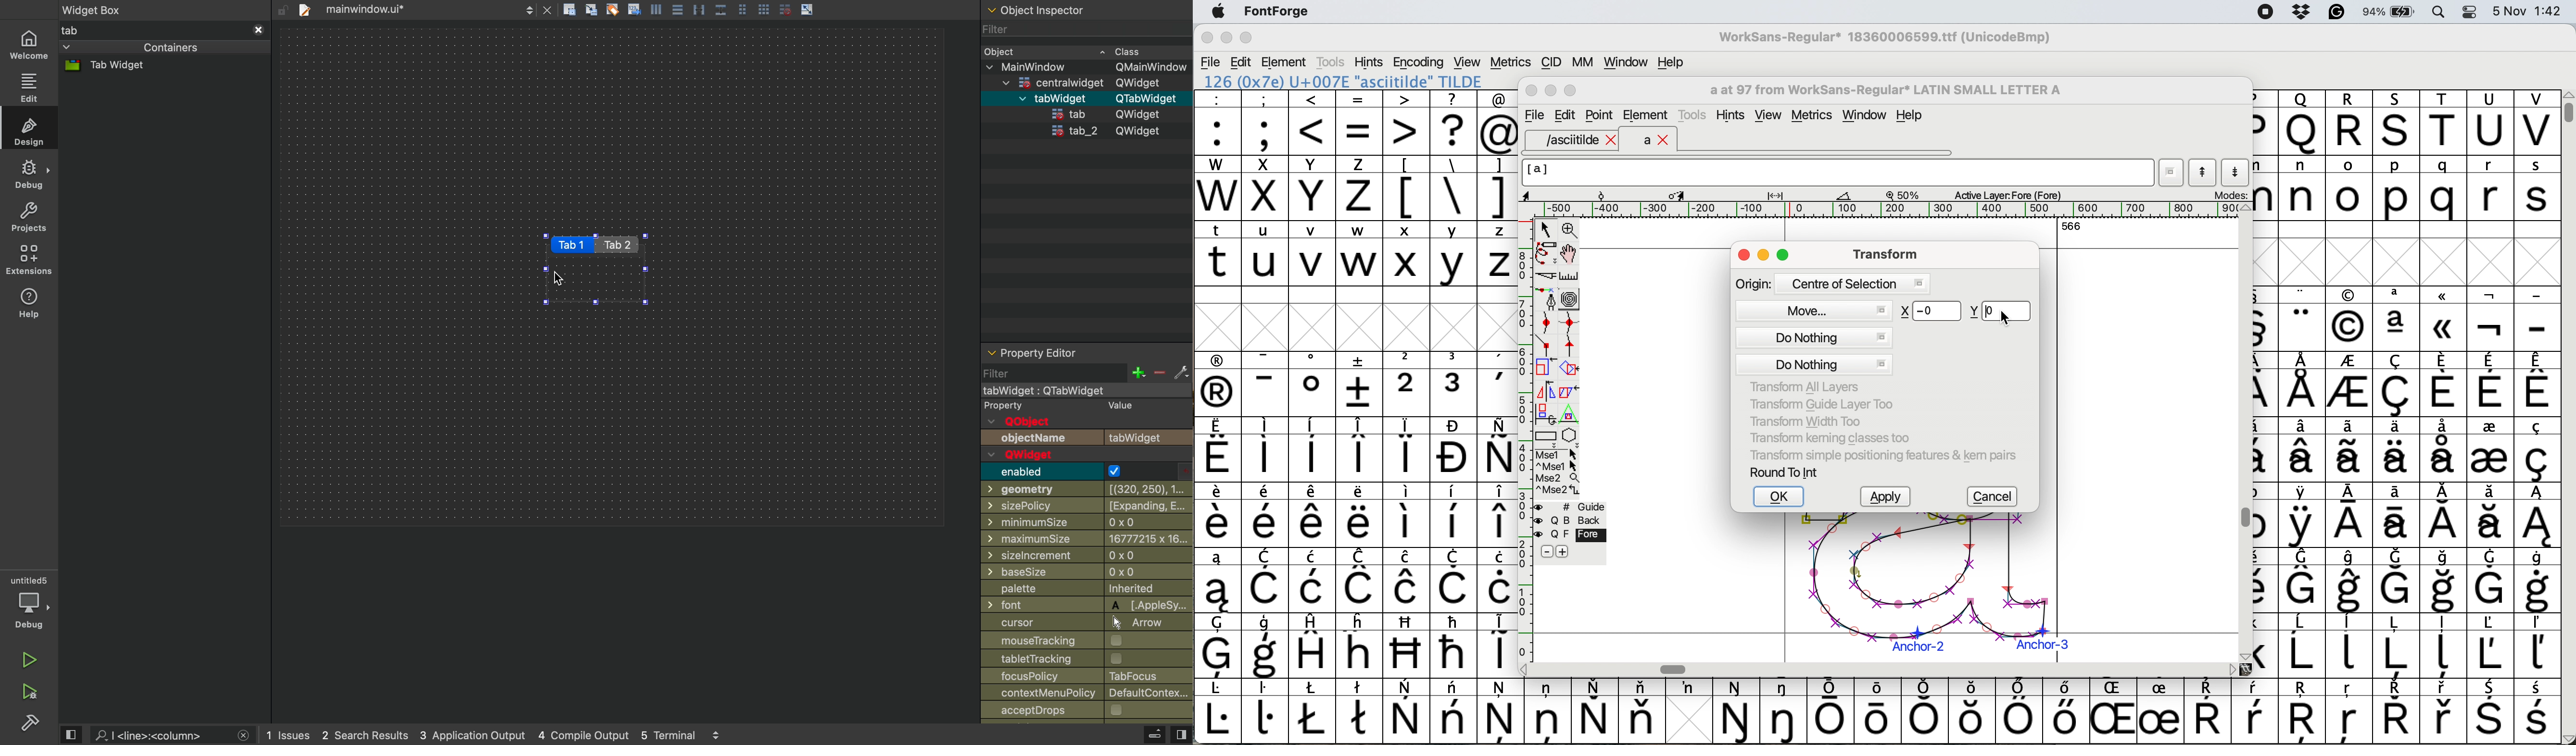  Describe the element at coordinates (1361, 645) in the screenshot. I see `` at that location.